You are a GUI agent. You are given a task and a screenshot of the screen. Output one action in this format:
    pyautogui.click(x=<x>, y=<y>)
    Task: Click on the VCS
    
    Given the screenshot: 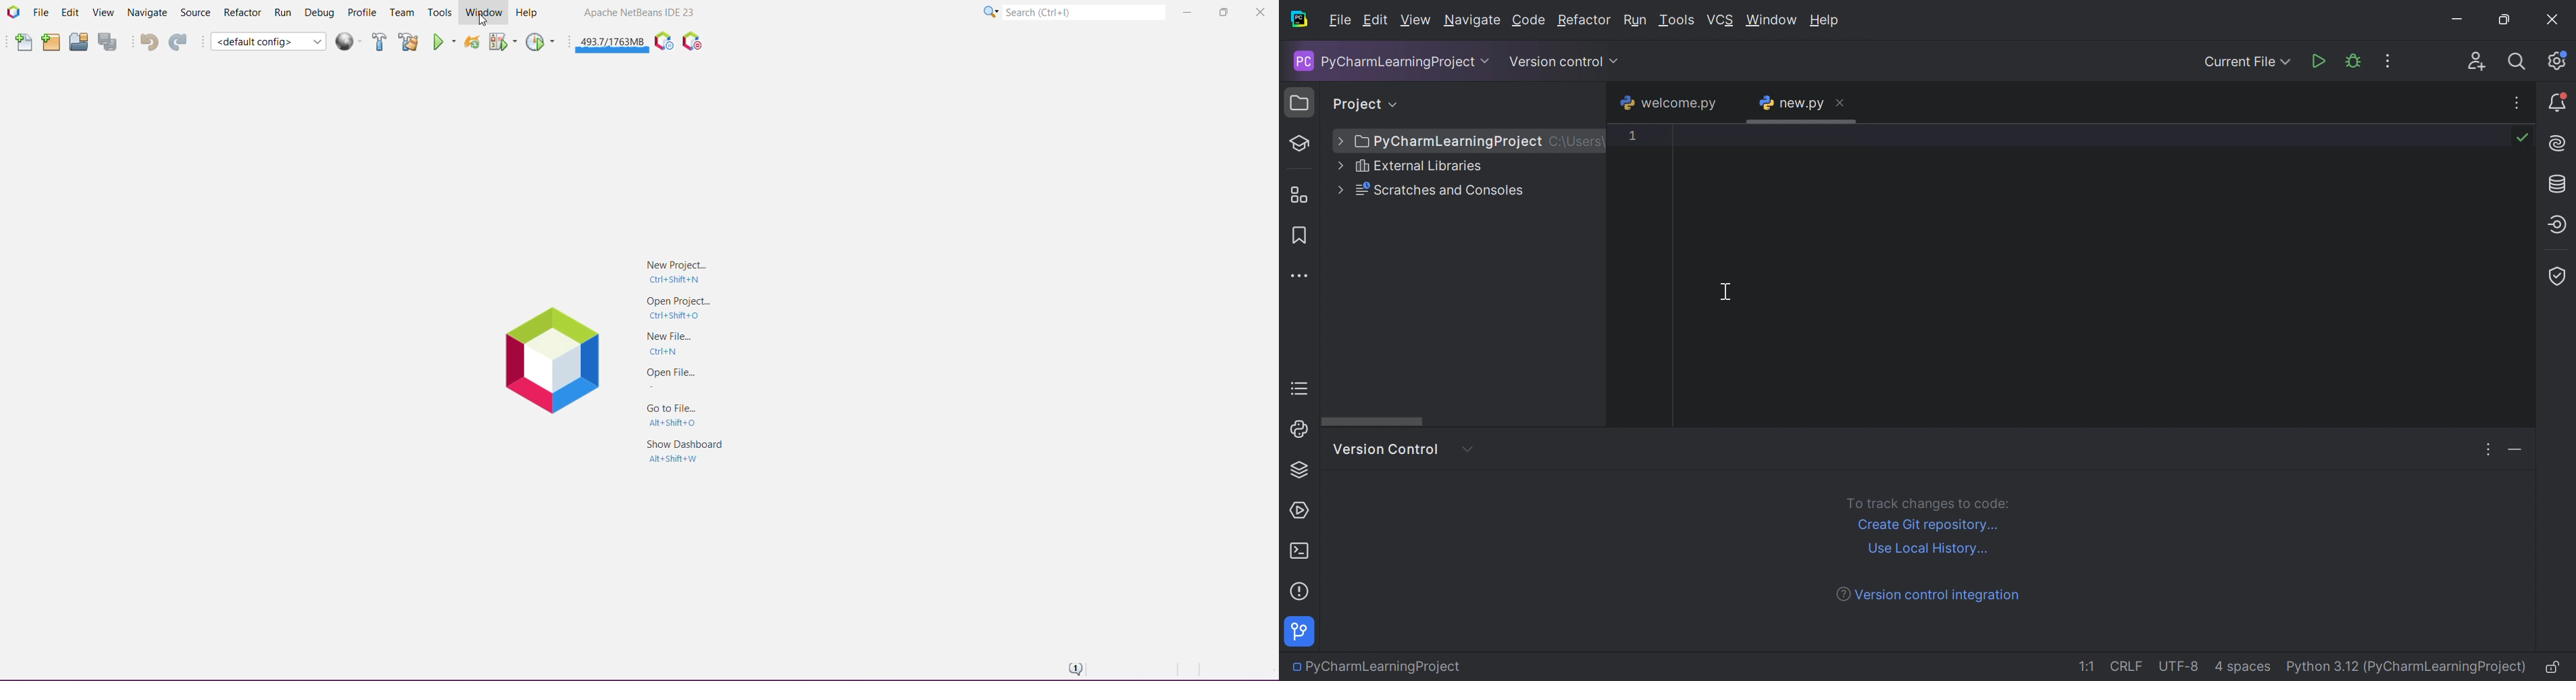 What is the action you would take?
    pyautogui.click(x=1721, y=20)
    